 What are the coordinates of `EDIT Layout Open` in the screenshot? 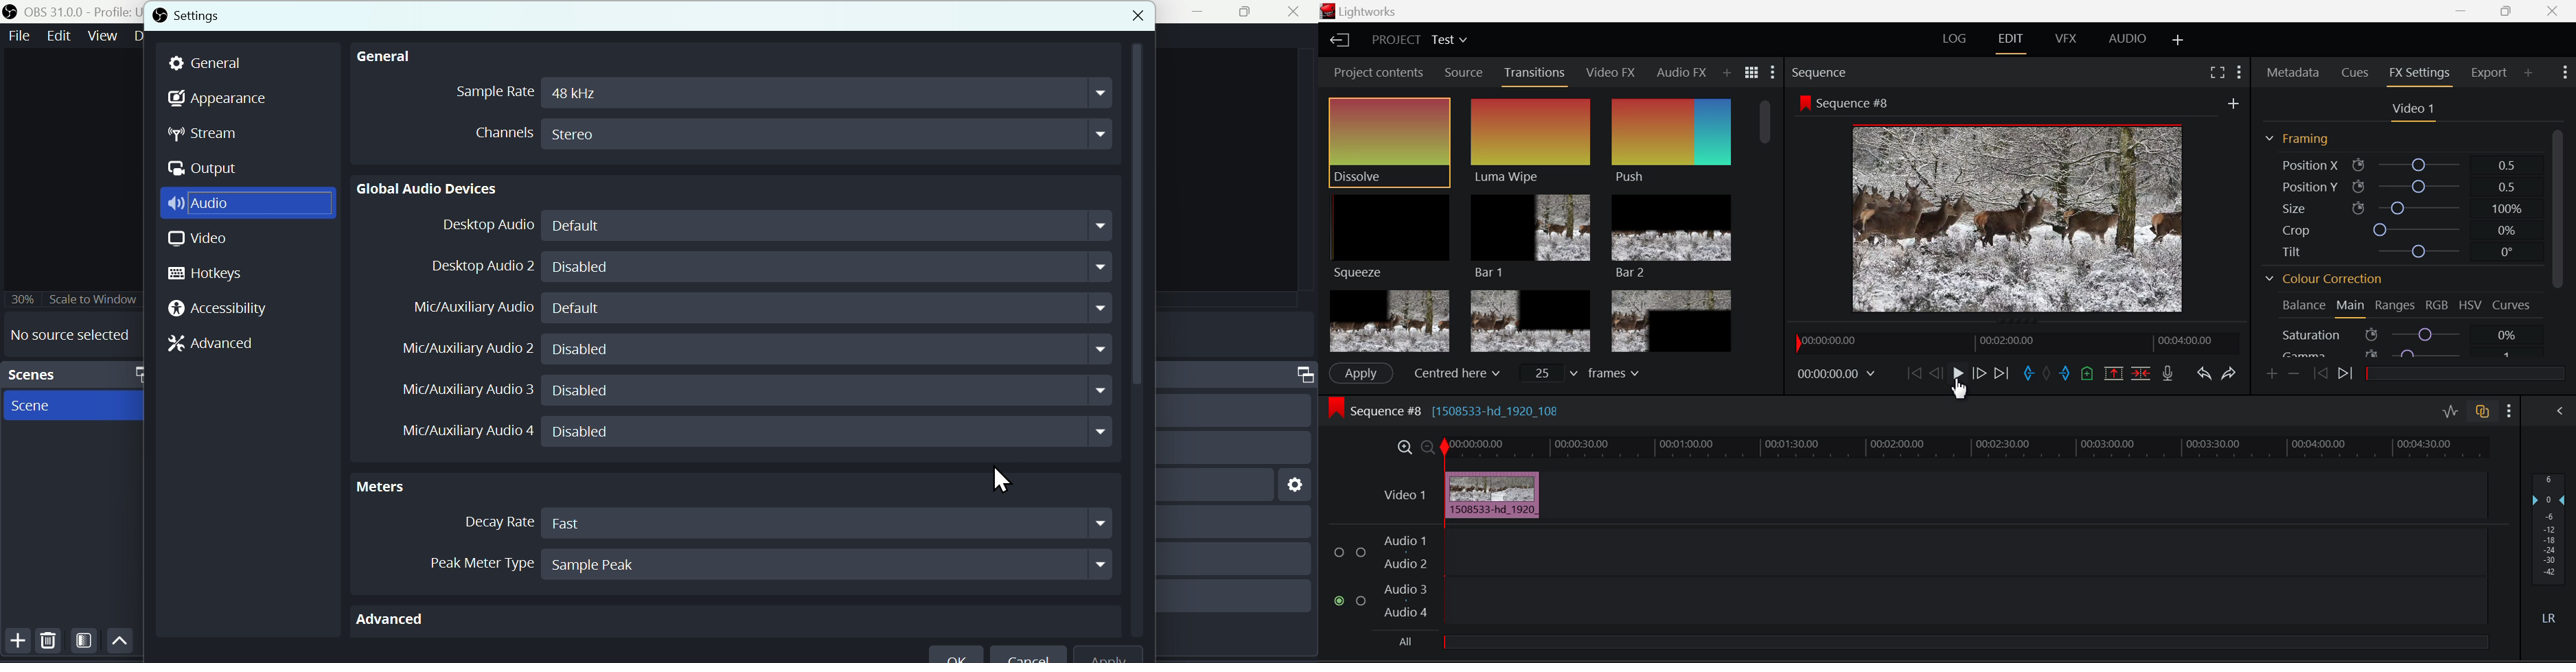 It's located at (2011, 41).